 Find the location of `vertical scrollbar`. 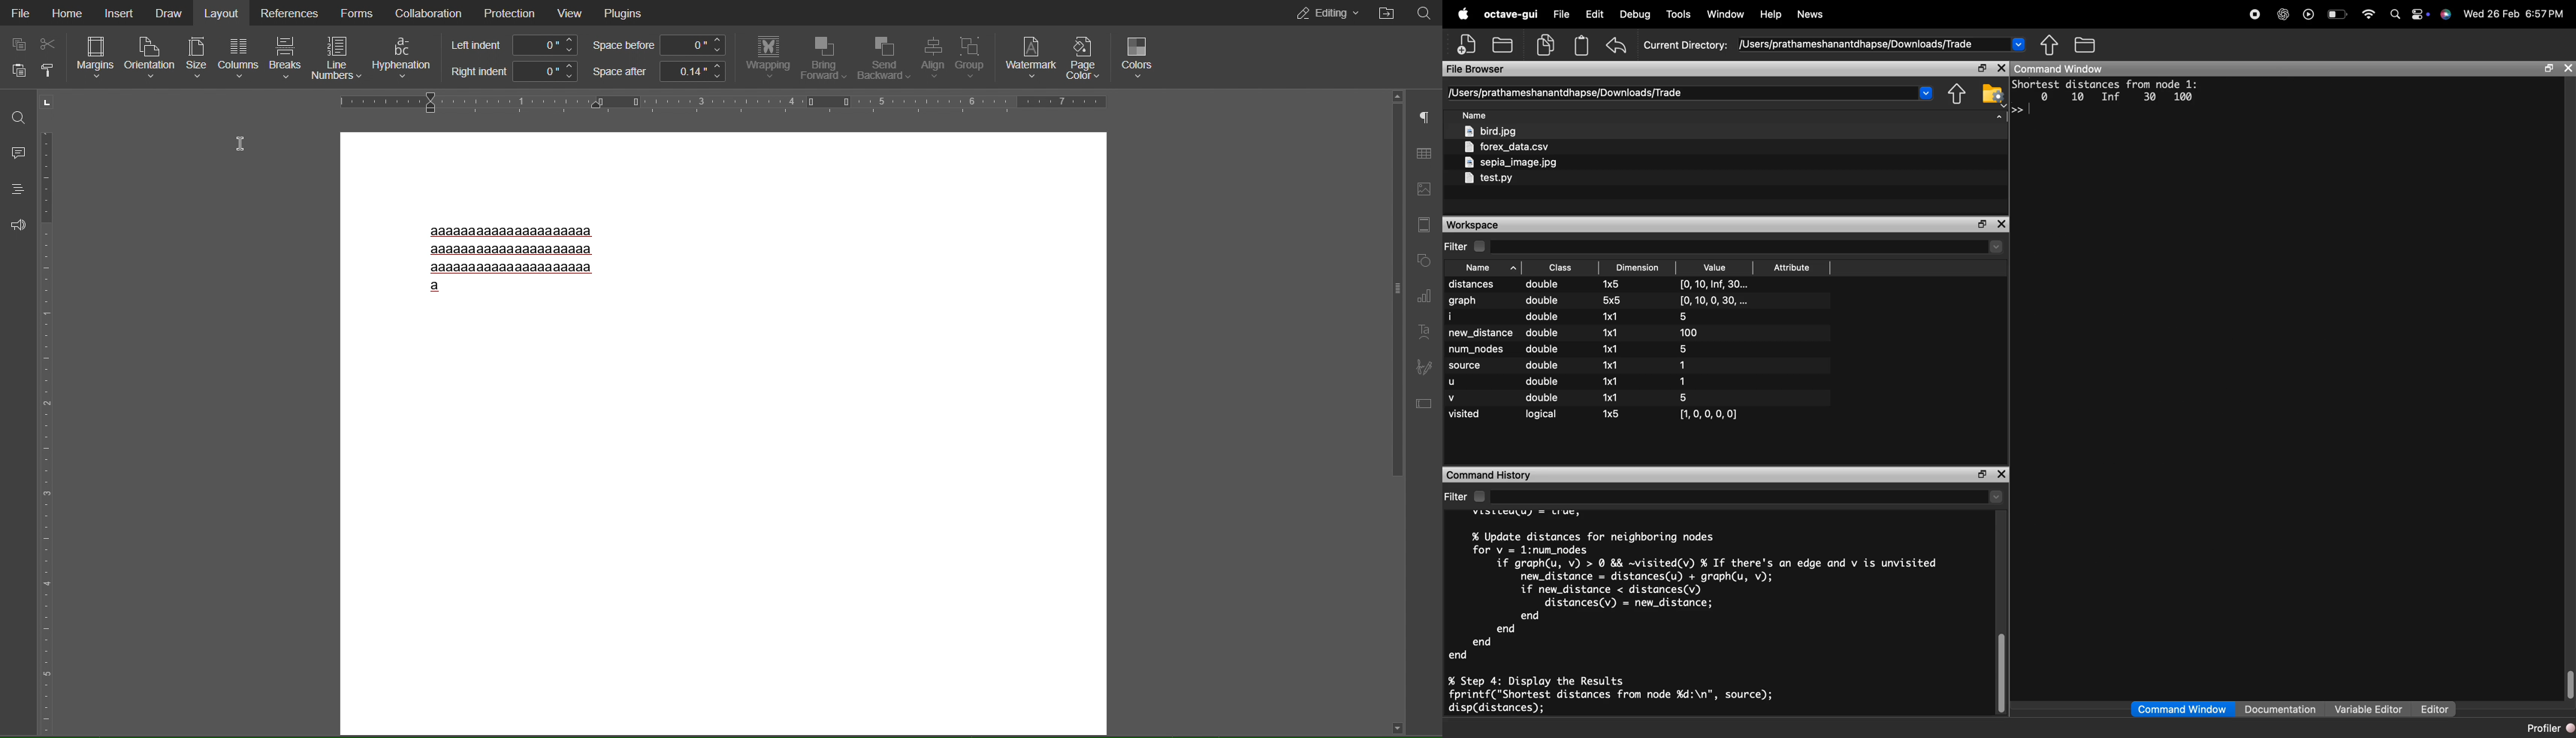

vertical scrollbar is located at coordinates (2570, 679).